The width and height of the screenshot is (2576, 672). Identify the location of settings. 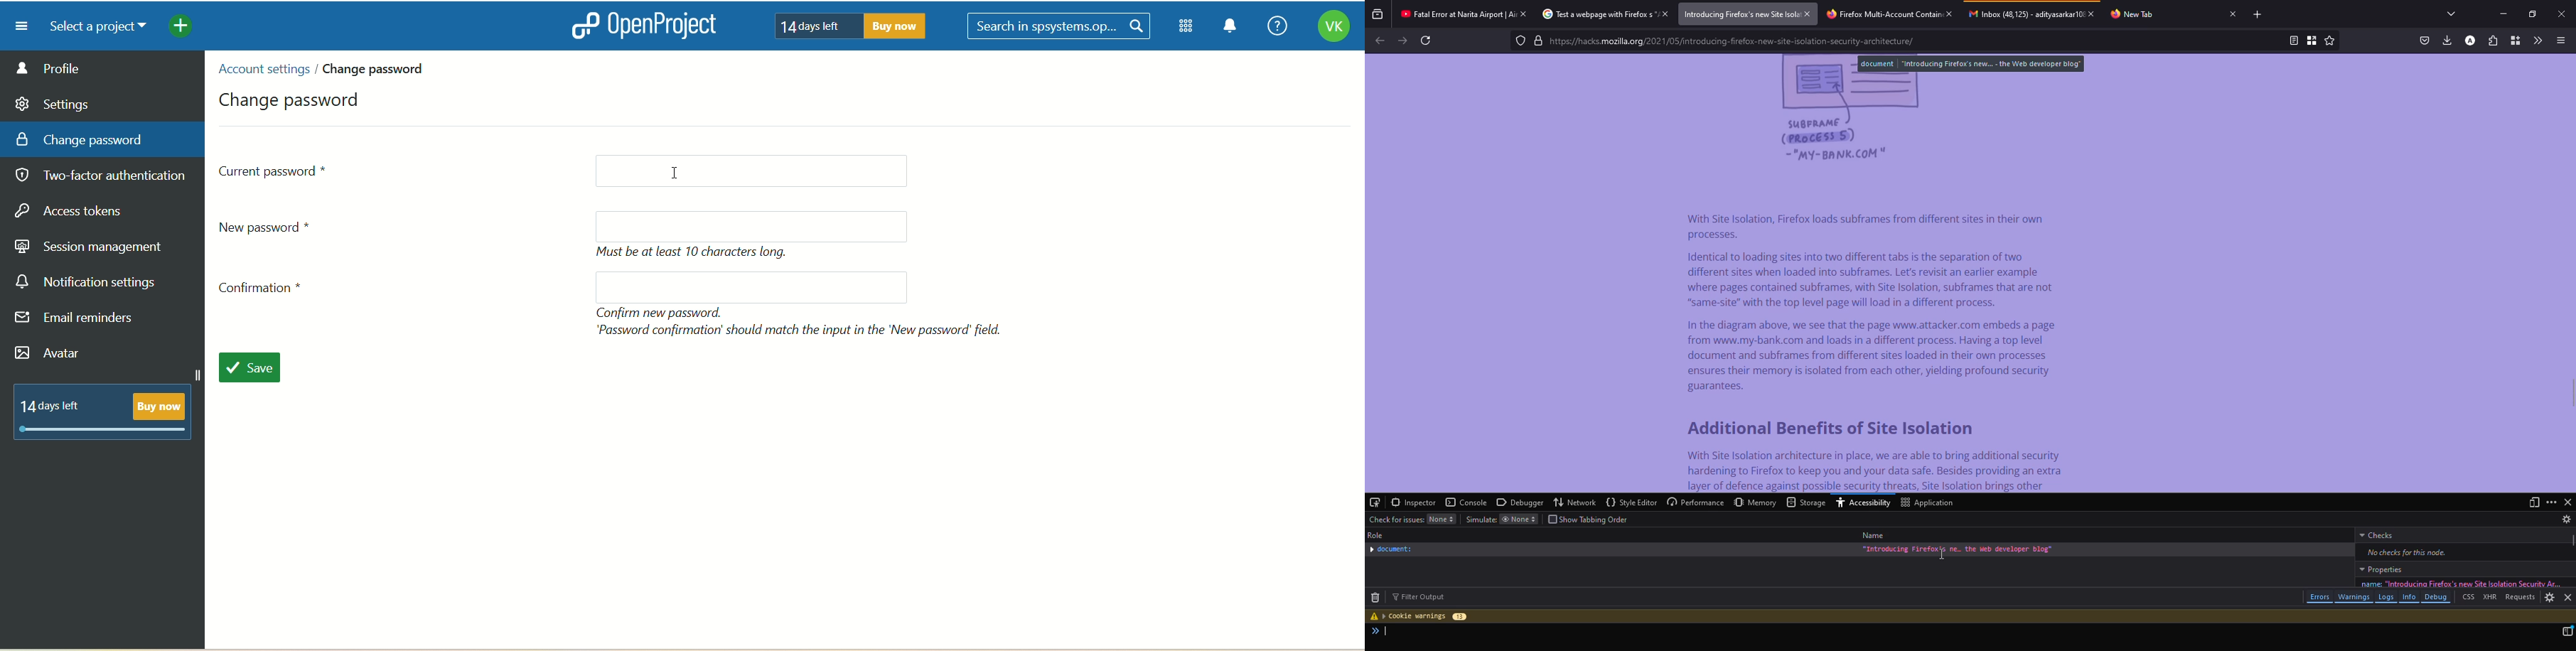
(2567, 519).